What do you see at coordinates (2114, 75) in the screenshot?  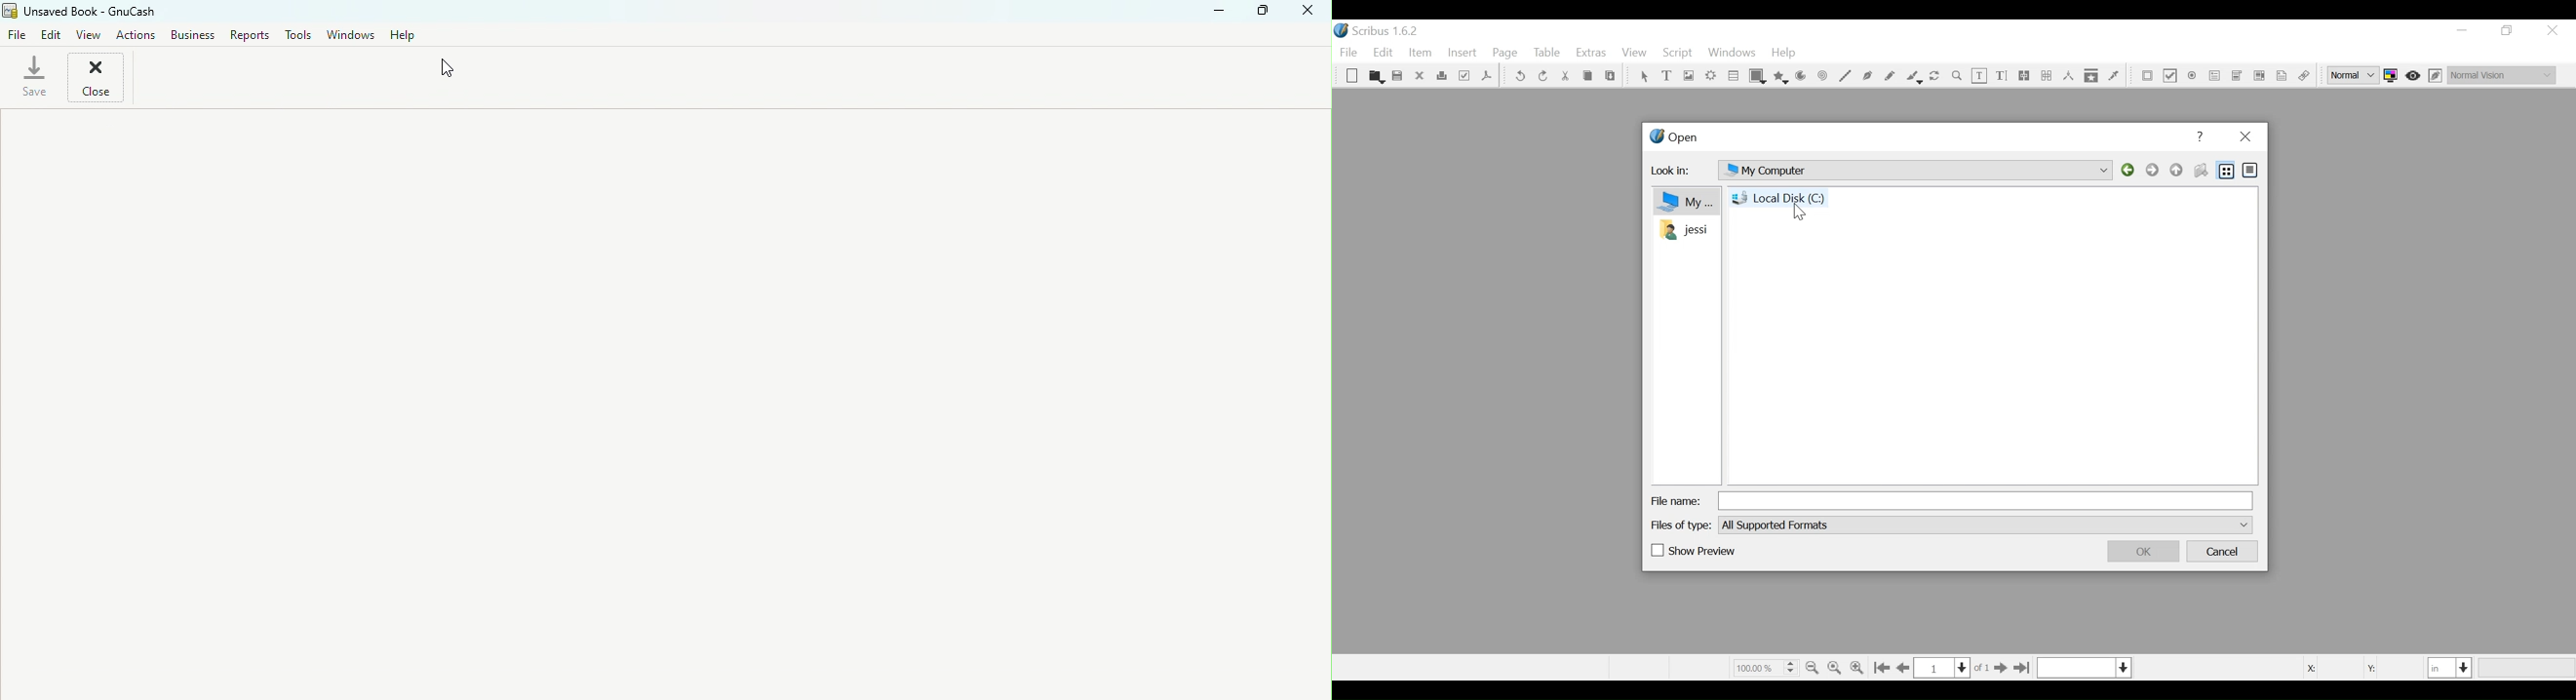 I see `Eye dropper` at bounding box center [2114, 75].